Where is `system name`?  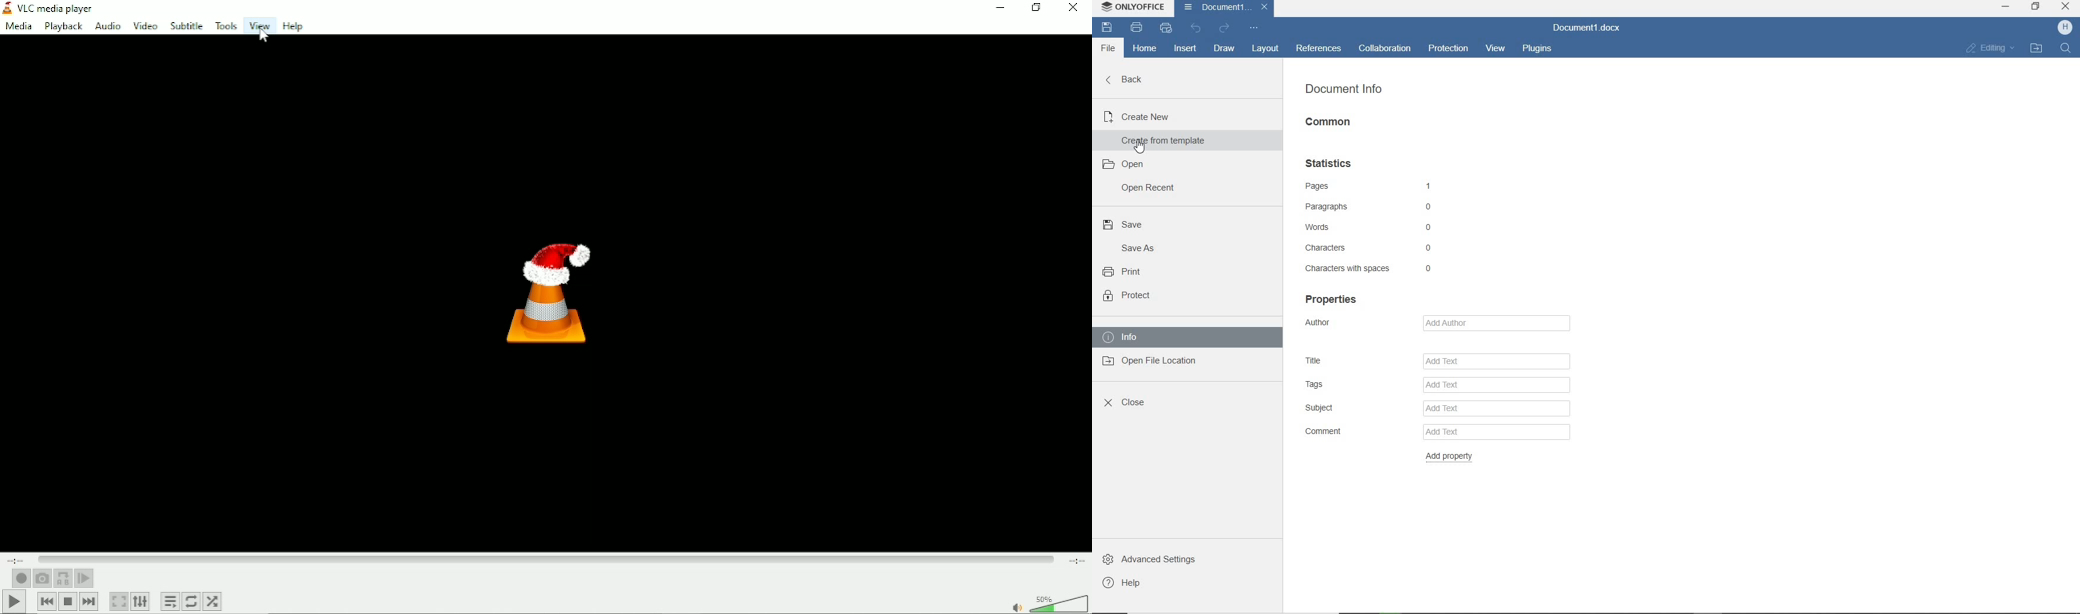
system name is located at coordinates (1131, 6).